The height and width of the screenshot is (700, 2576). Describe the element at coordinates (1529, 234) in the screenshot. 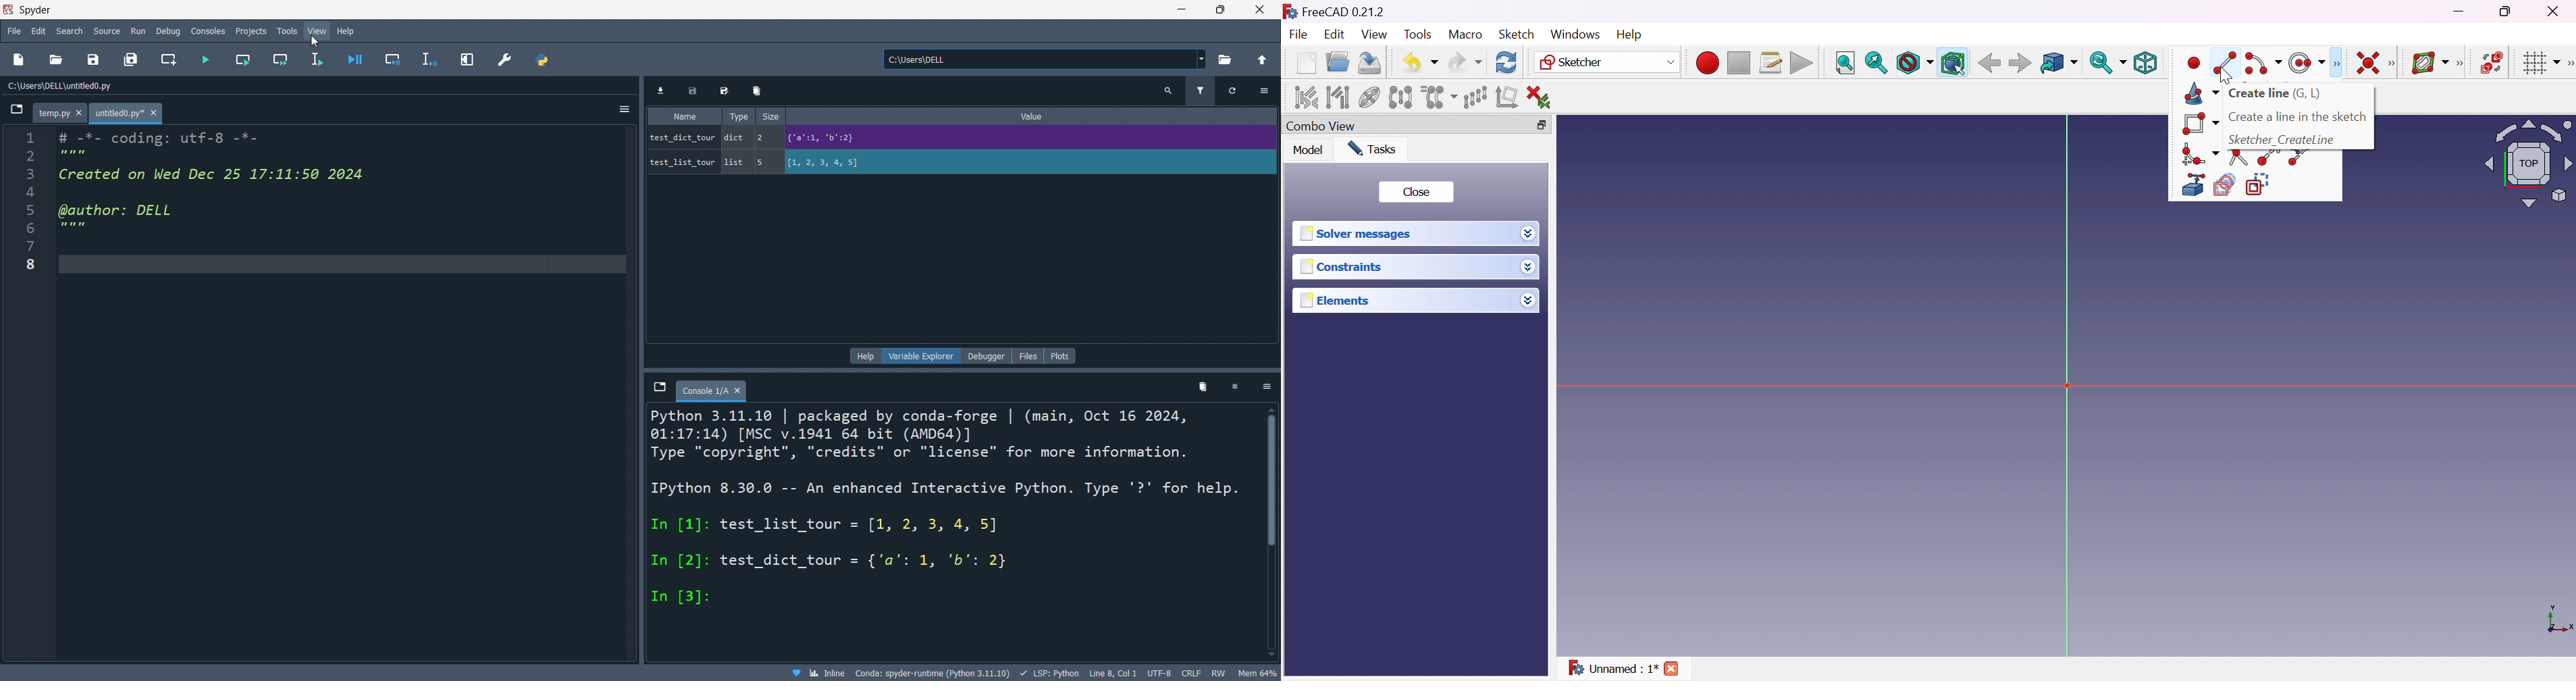

I see `Drop down` at that location.